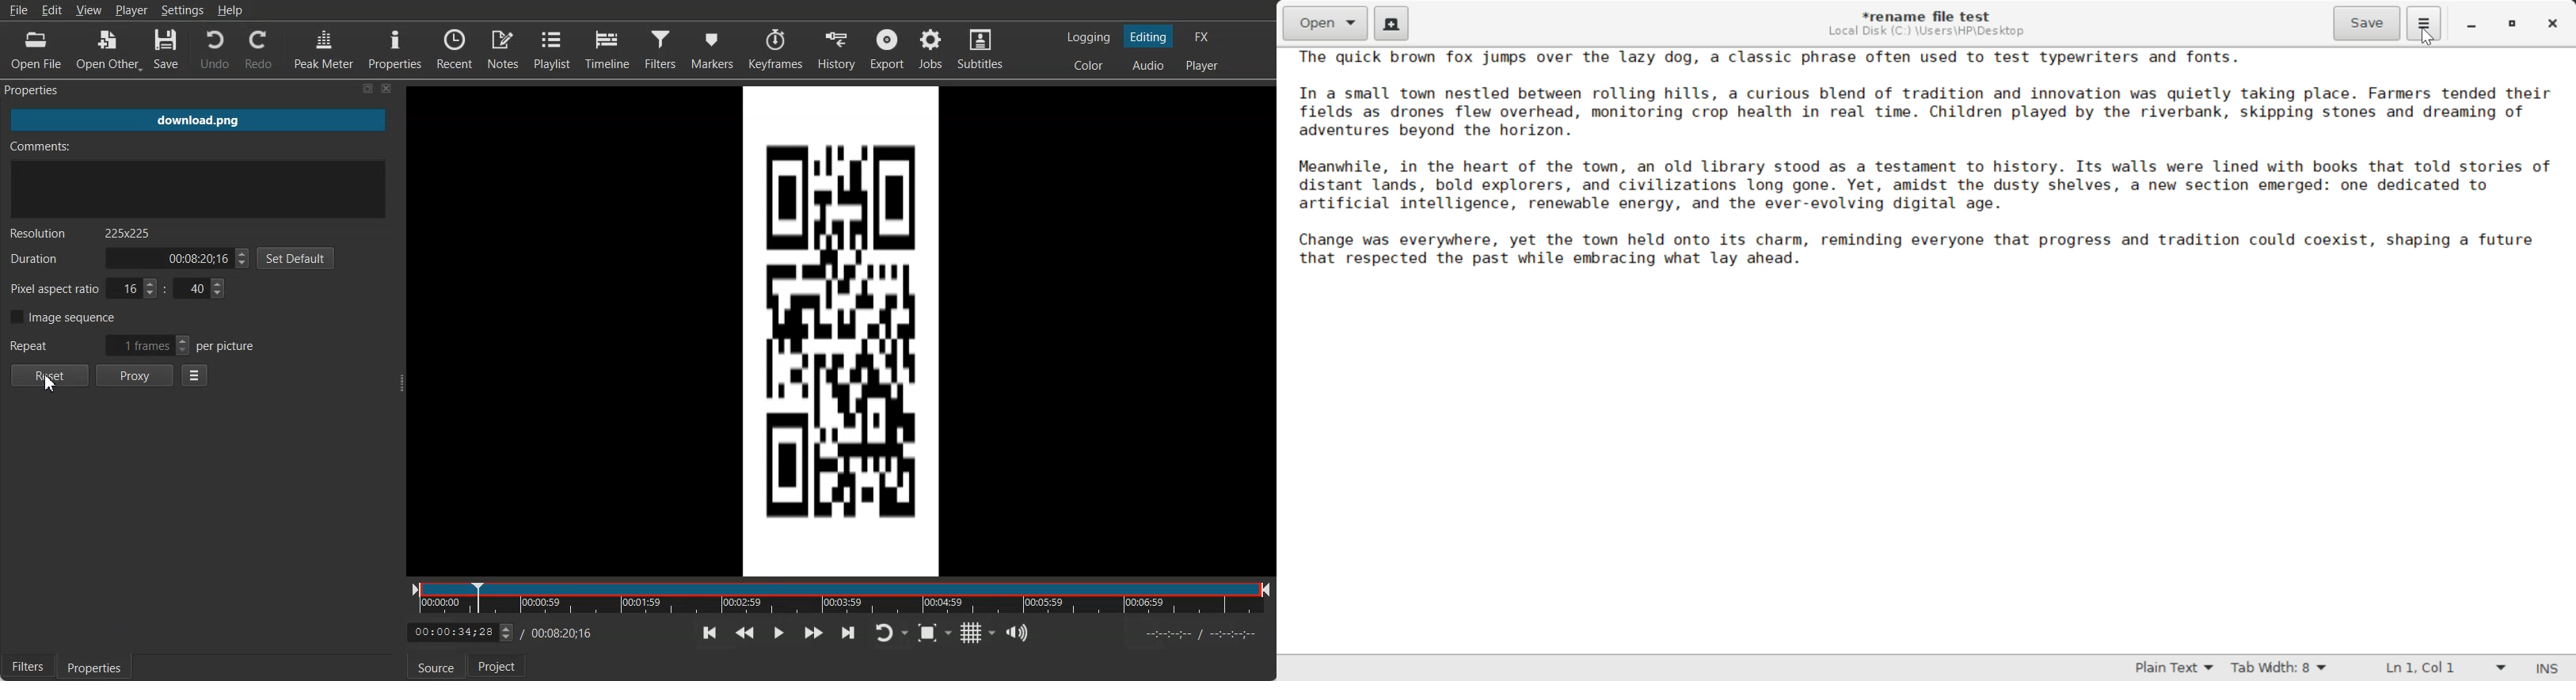 The width and height of the screenshot is (2576, 700). What do you see at coordinates (841, 597) in the screenshot?
I see `Time Line slider` at bounding box center [841, 597].